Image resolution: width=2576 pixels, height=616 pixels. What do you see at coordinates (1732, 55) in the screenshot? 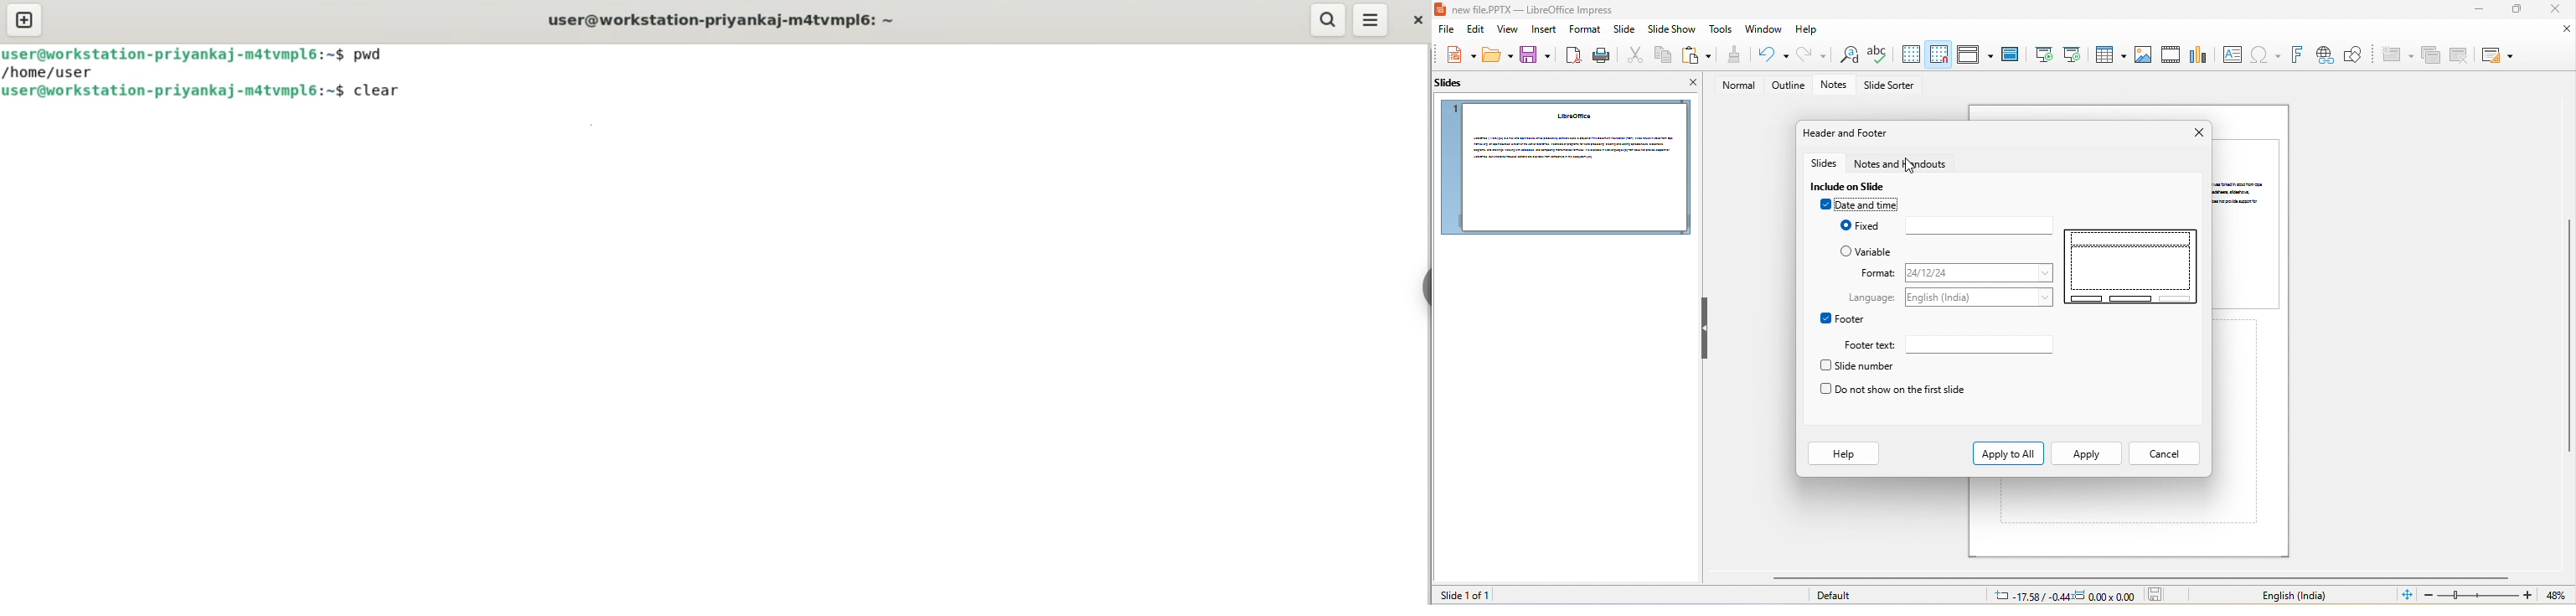
I see `clone formatting` at bounding box center [1732, 55].